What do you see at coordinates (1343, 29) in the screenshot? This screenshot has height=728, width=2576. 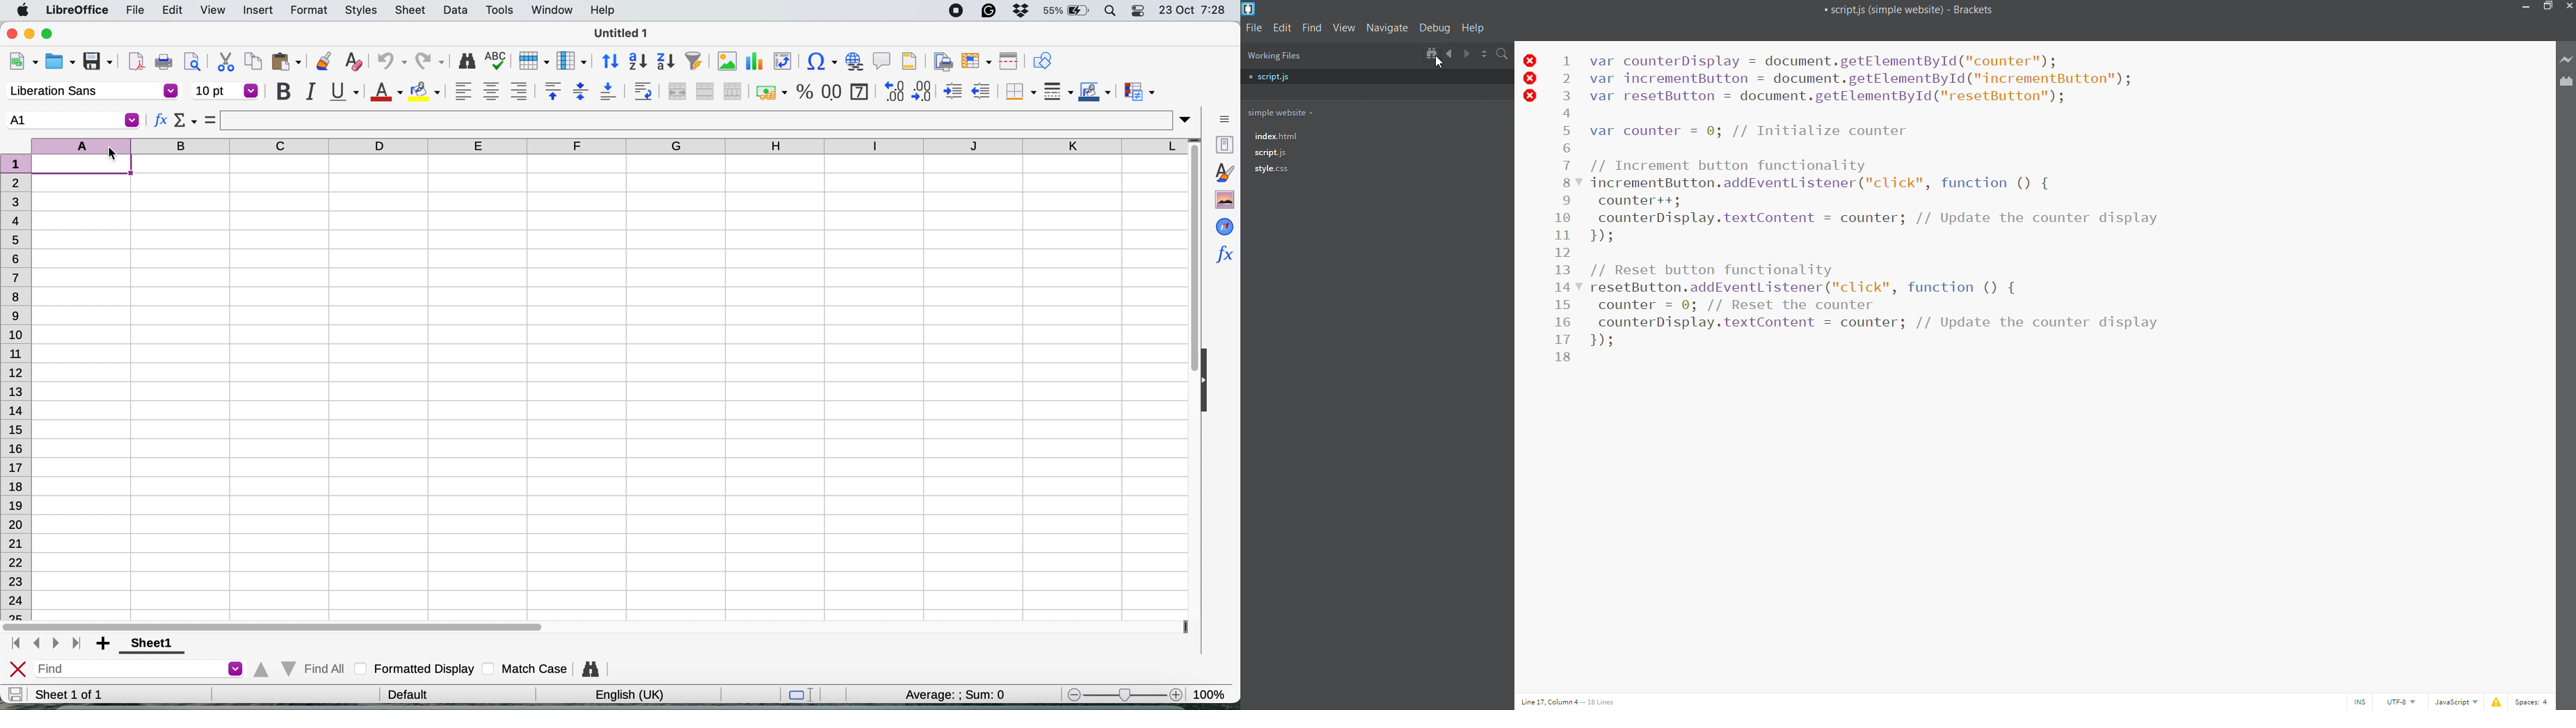 I see `view` at bounding box center [1343, 29].